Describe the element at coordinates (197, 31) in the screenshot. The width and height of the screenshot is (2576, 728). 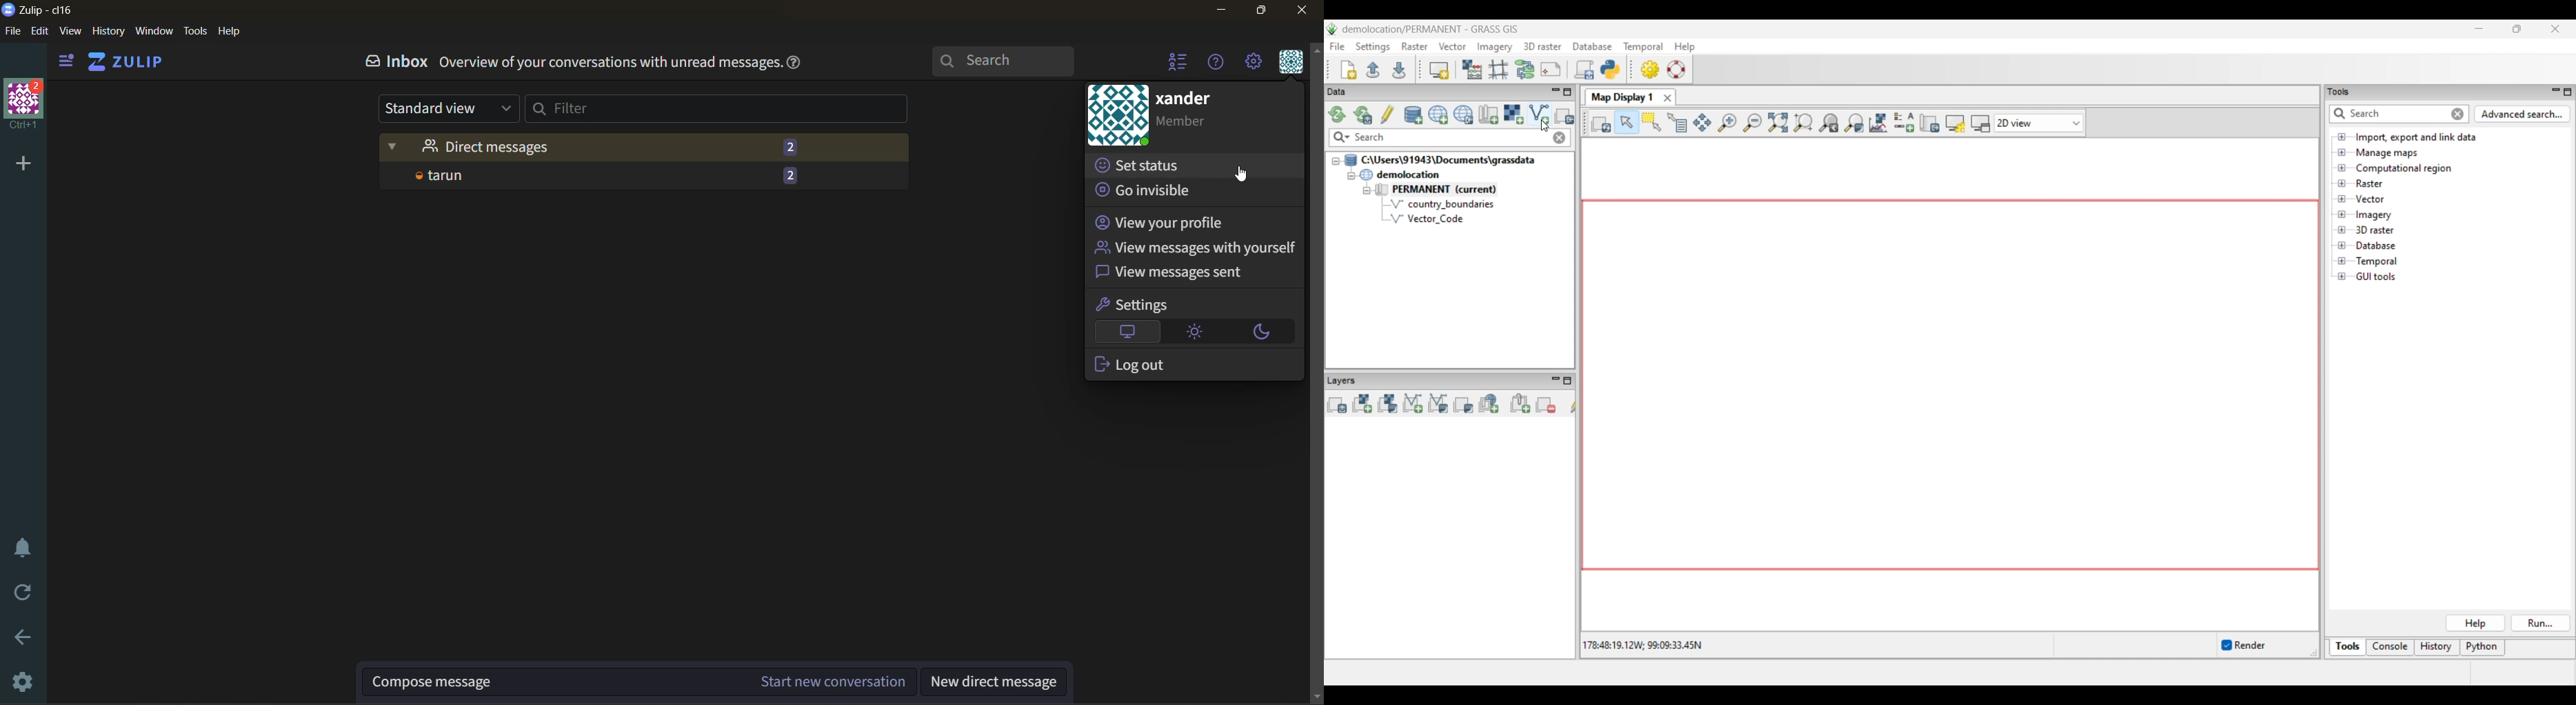
I see `tools` at that location.